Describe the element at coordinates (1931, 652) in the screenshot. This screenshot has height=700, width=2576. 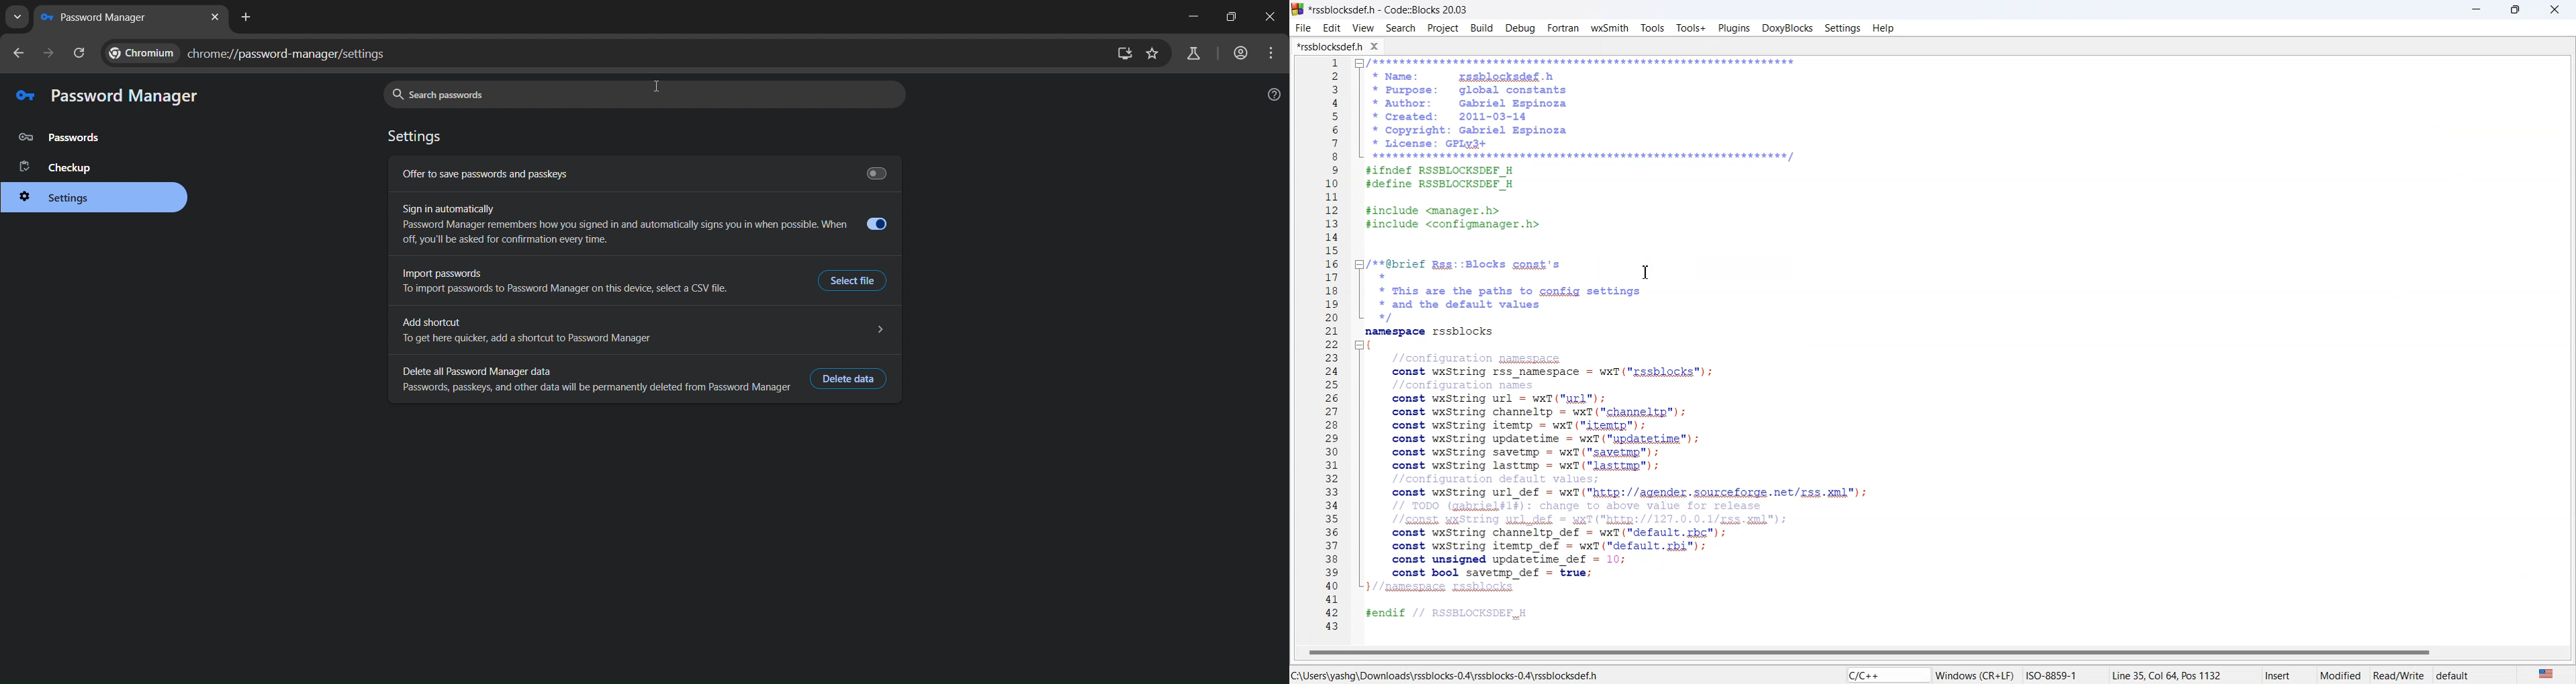
I see `Horizontal scroll war` at that location.